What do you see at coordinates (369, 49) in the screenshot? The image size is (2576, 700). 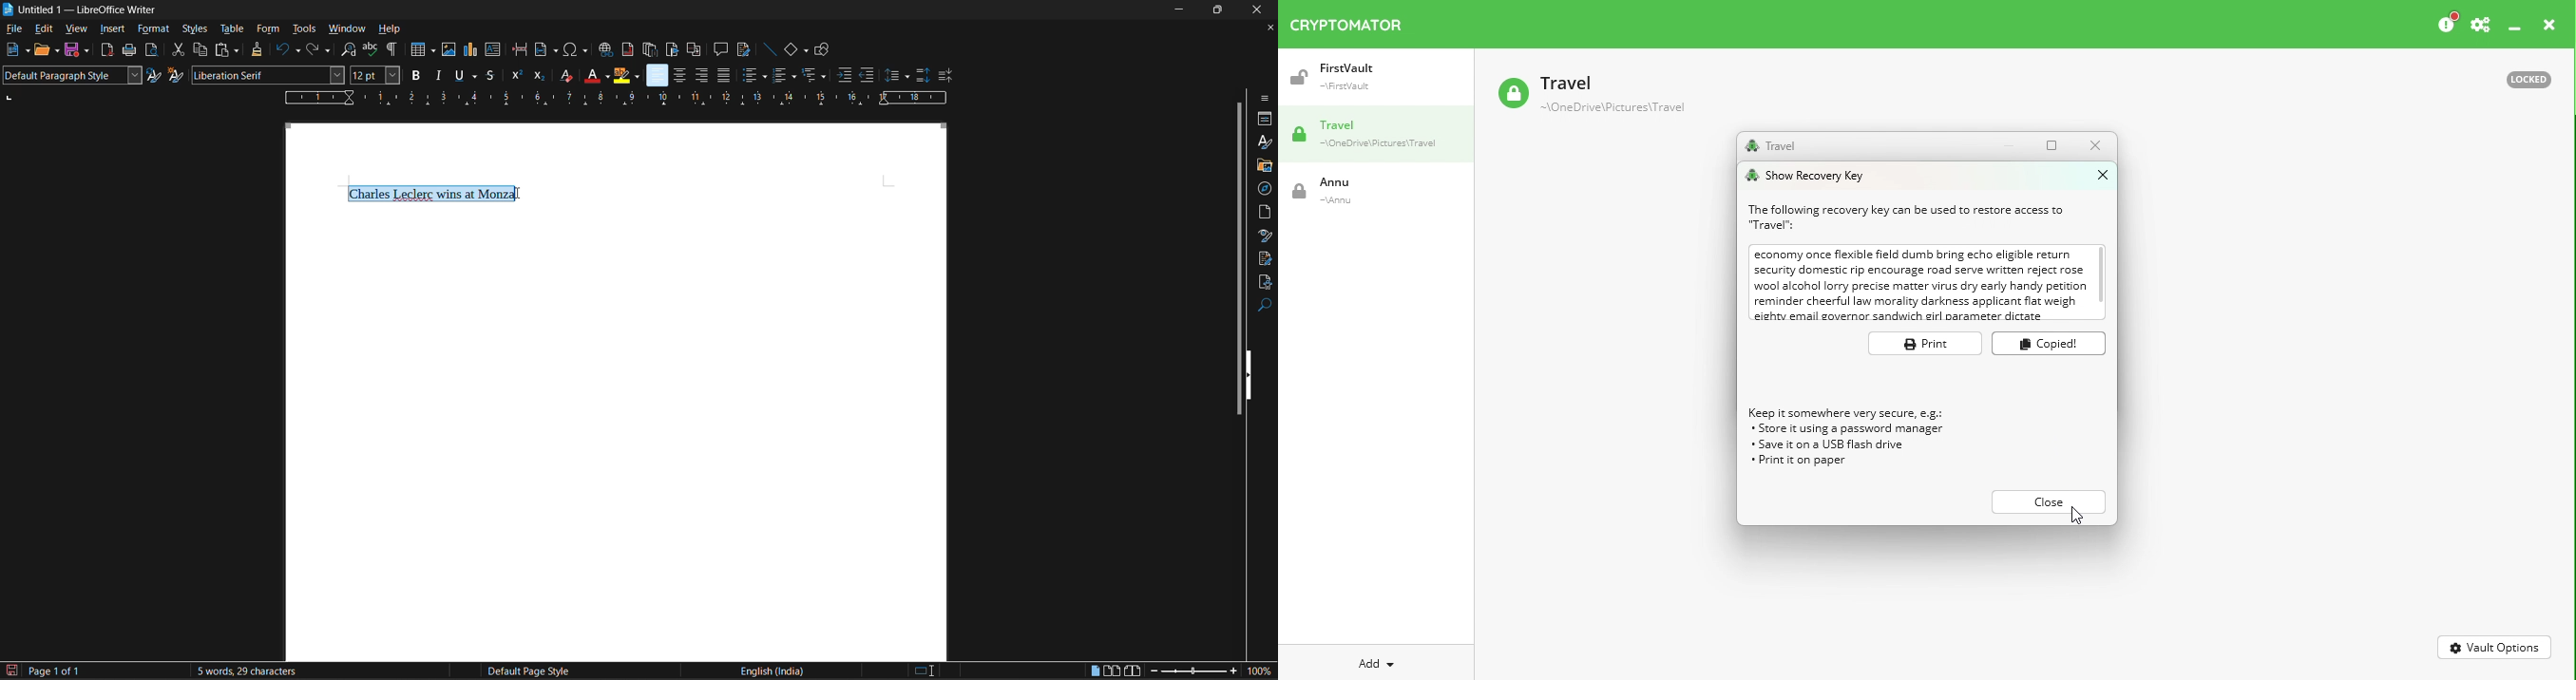 I see `check spelling` at bounding box center [369, 49].